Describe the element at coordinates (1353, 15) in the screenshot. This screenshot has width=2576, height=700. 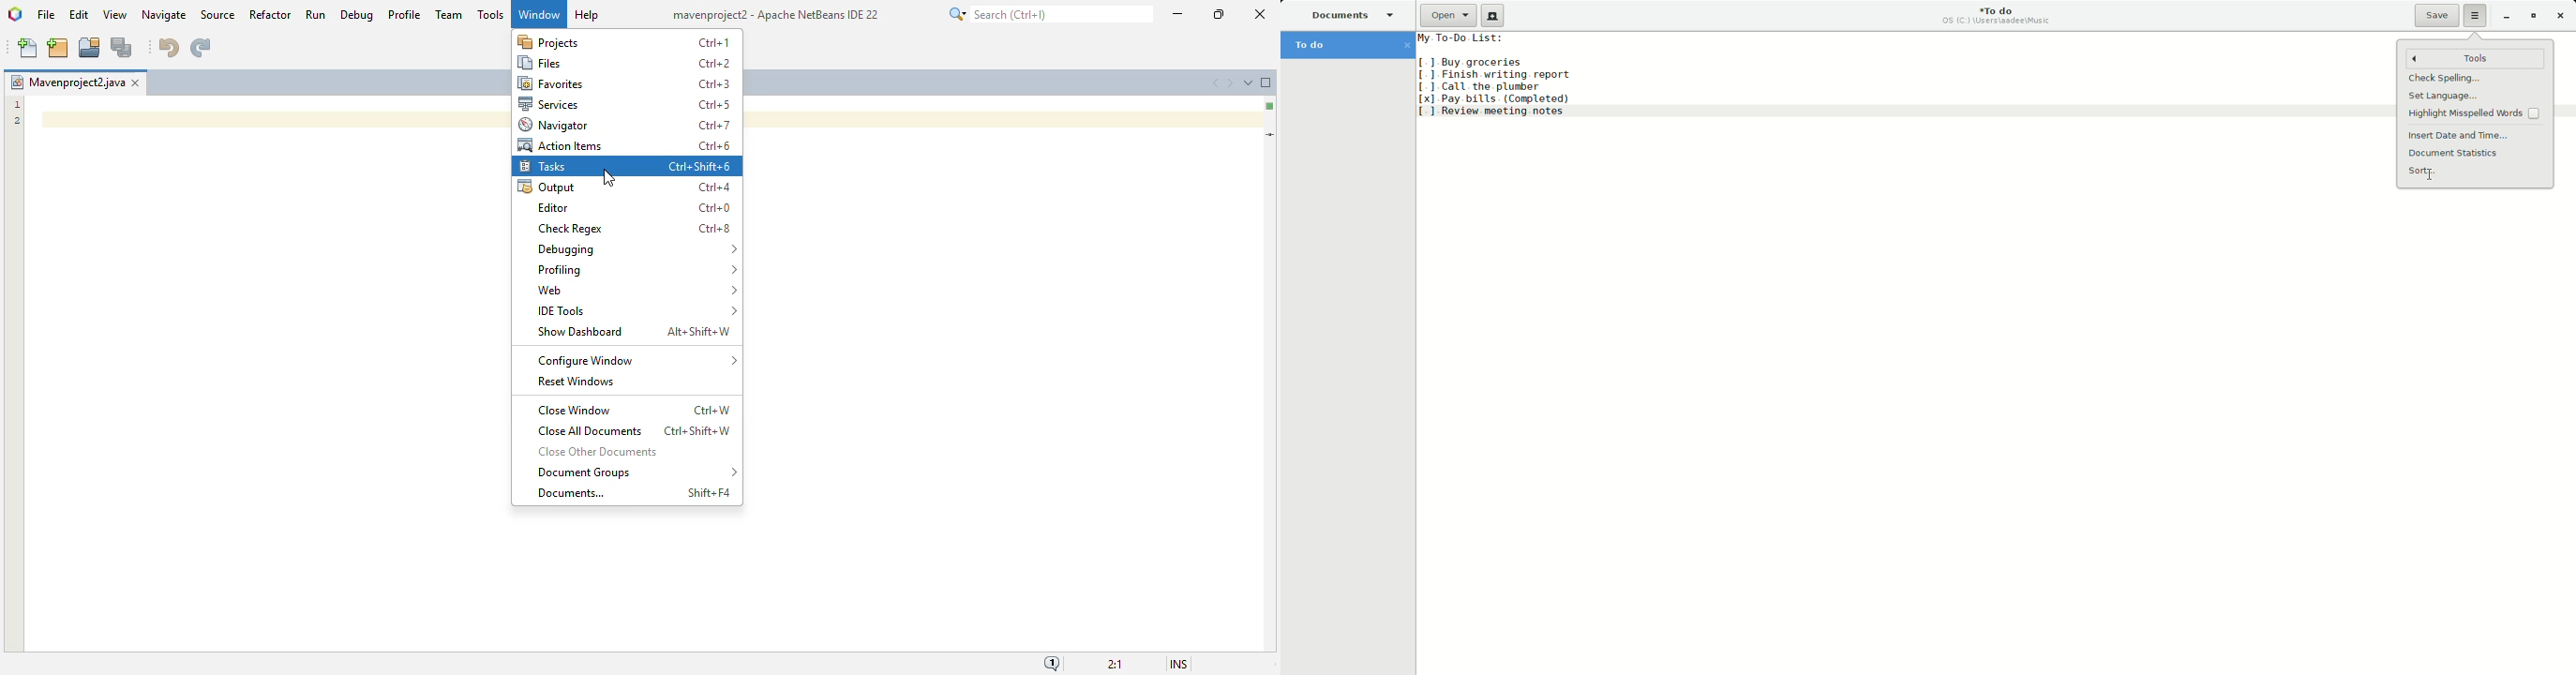
I see `Documents` at that location.